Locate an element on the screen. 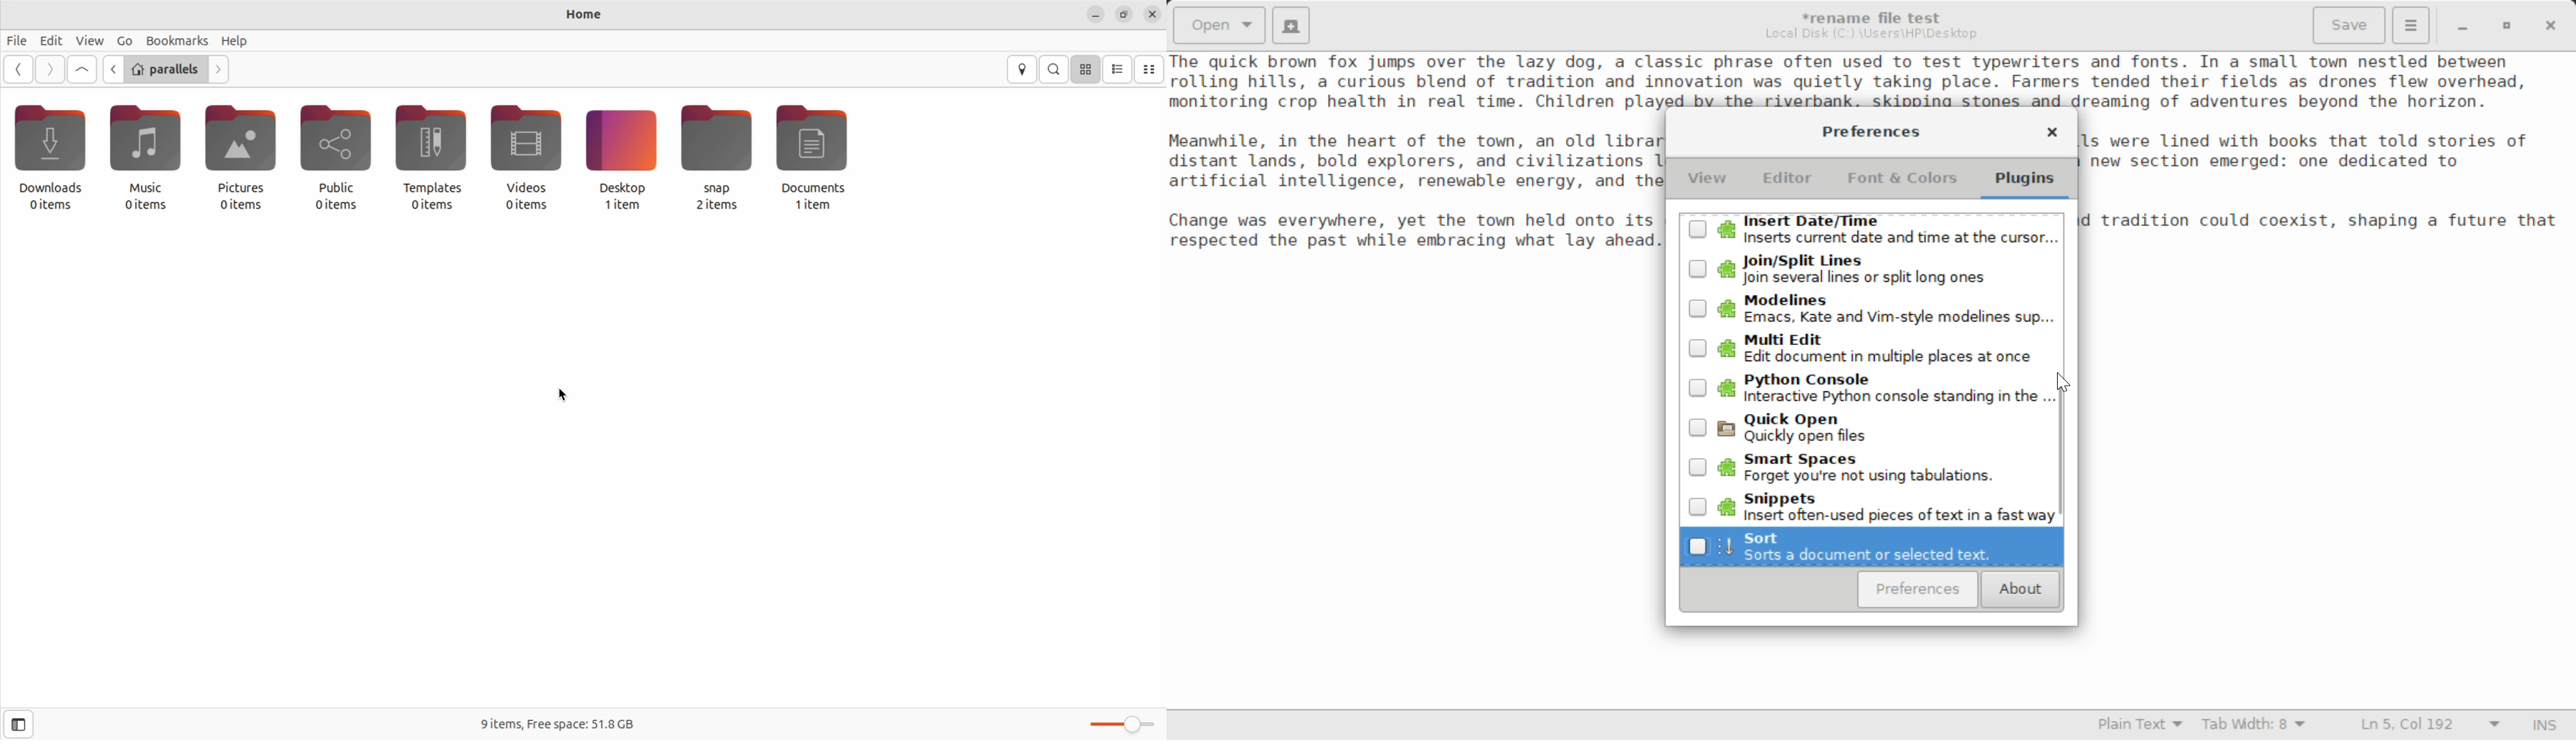  Restore Down is located at coordinates (2461, 26).